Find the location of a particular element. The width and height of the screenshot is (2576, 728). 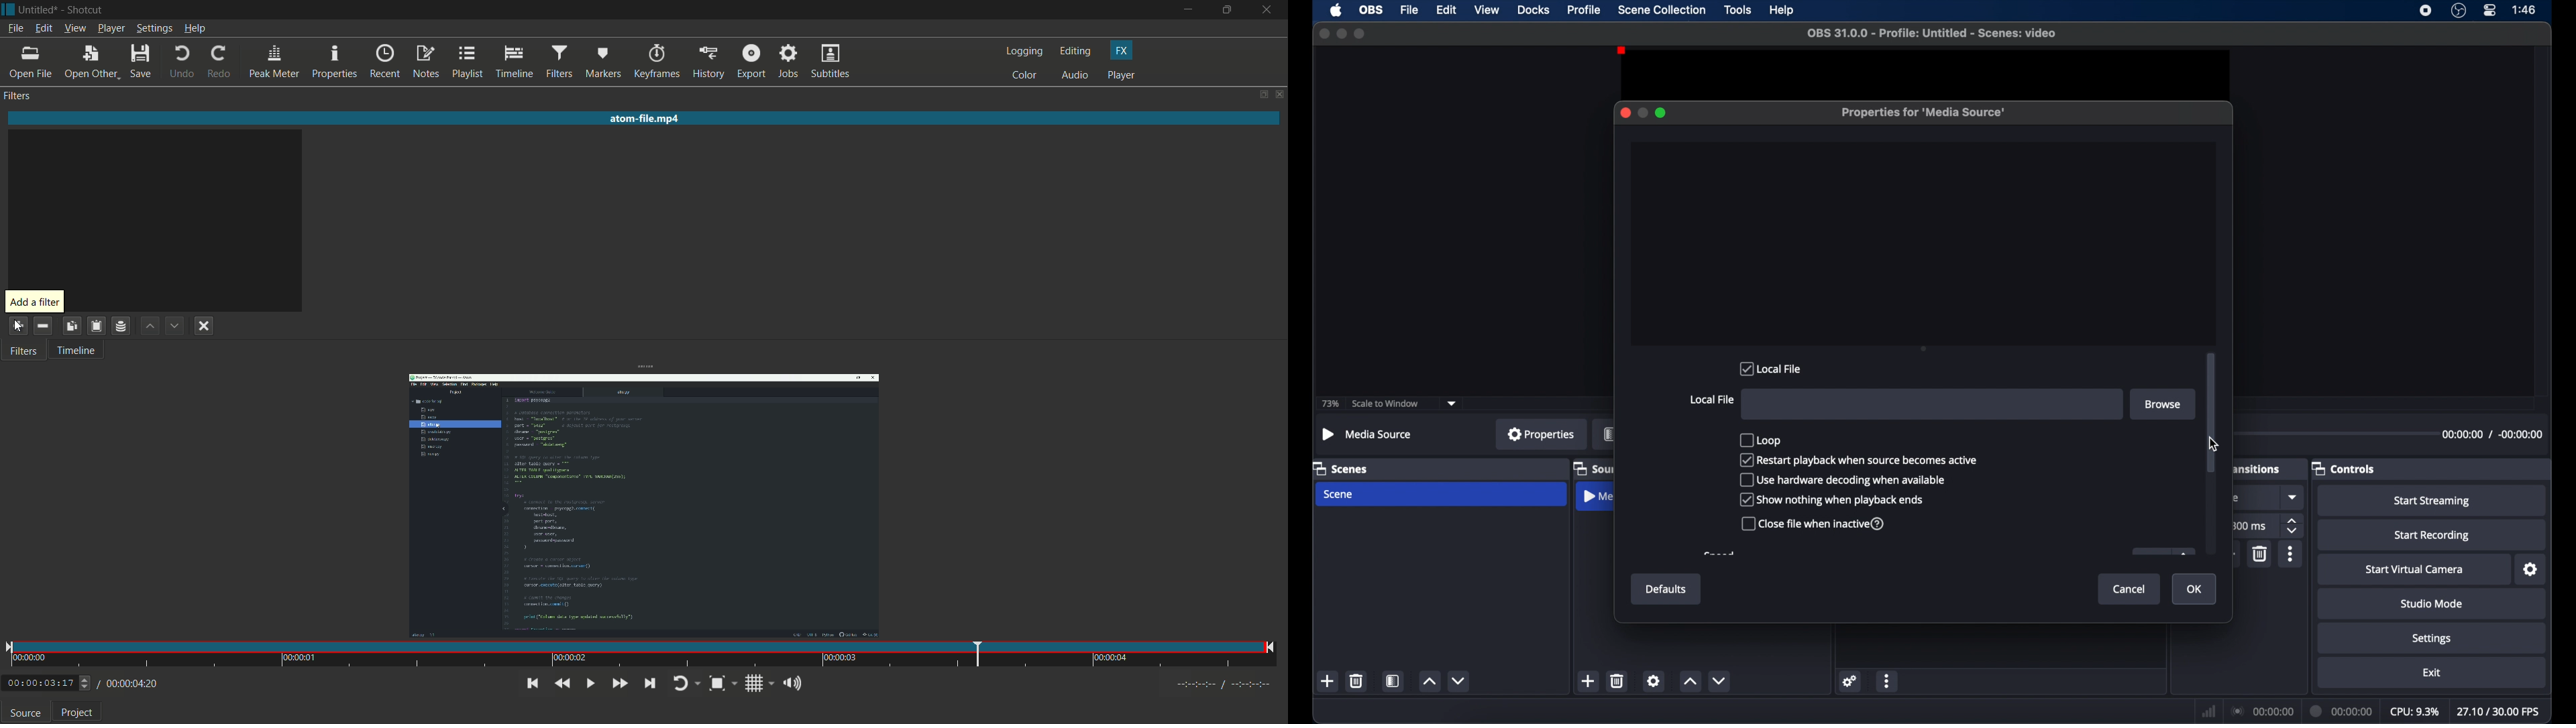

stepper buttons is located at coordinates (2293, 526).